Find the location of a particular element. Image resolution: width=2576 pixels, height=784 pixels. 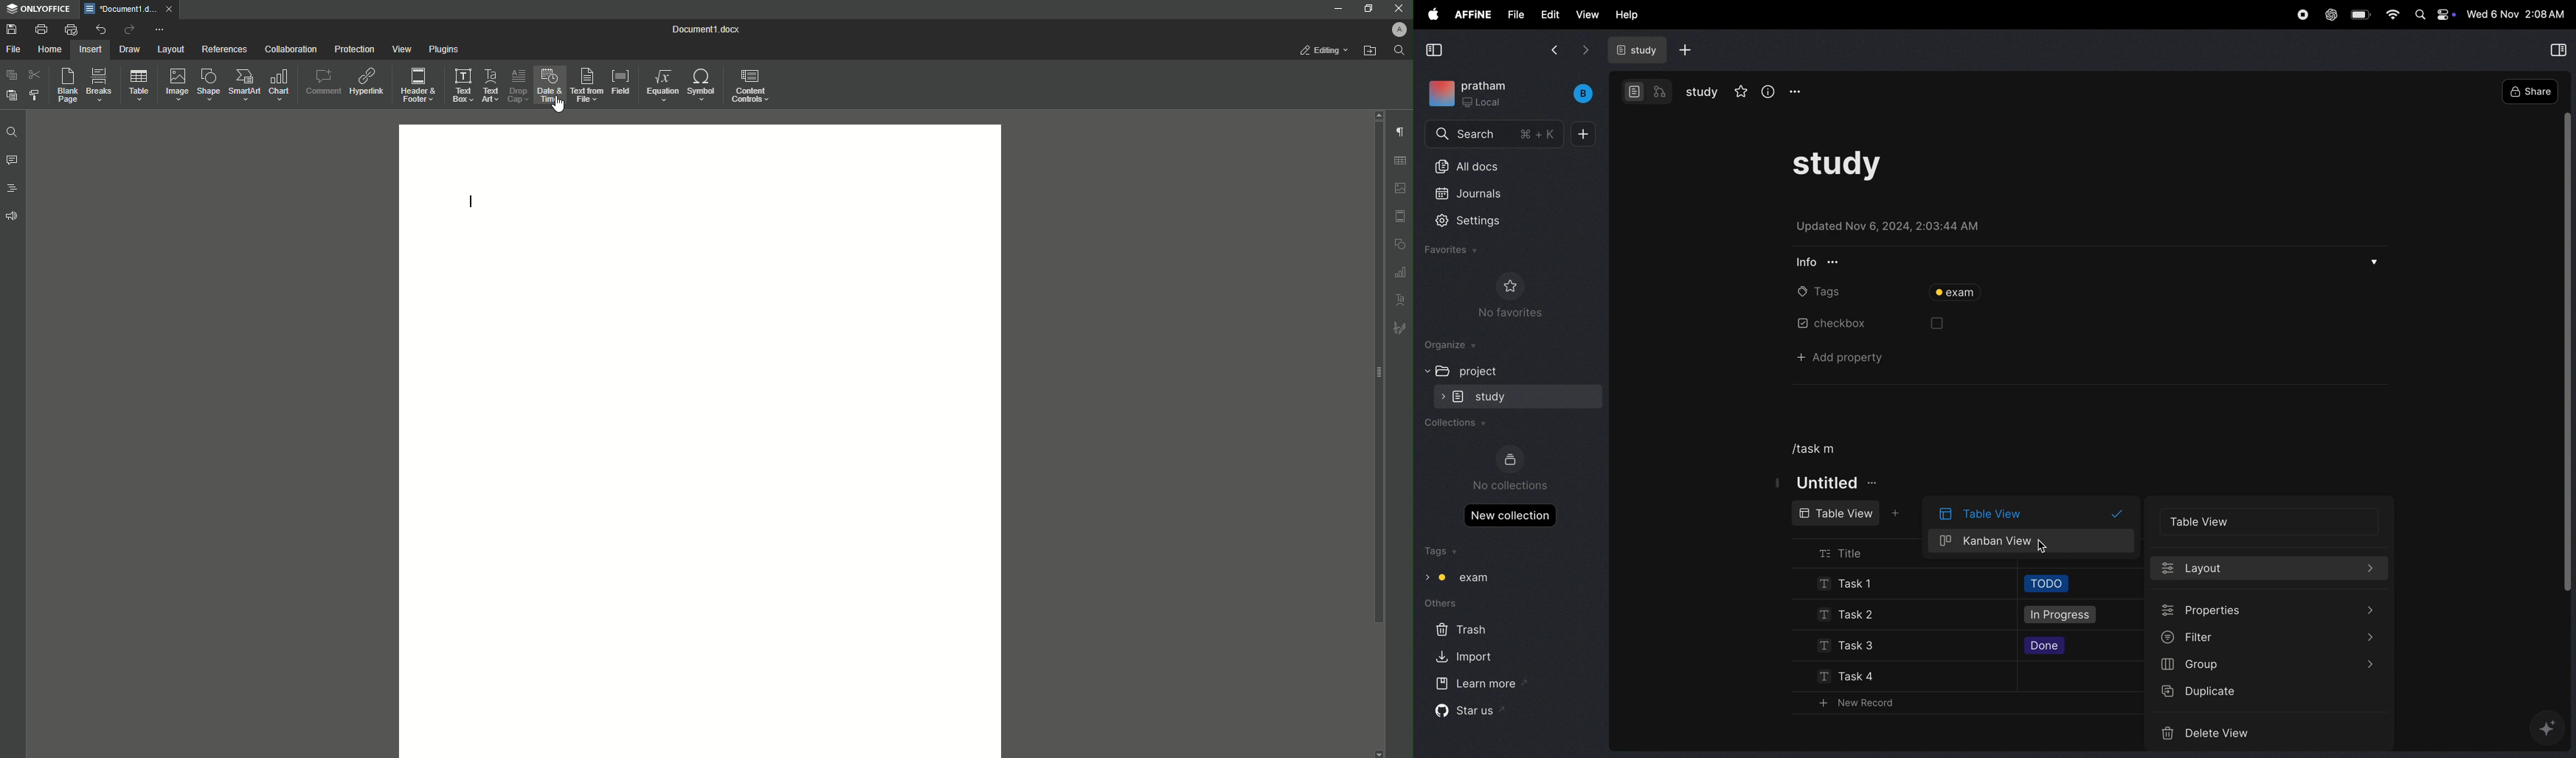

Protection is located at coordinates (351, 48).